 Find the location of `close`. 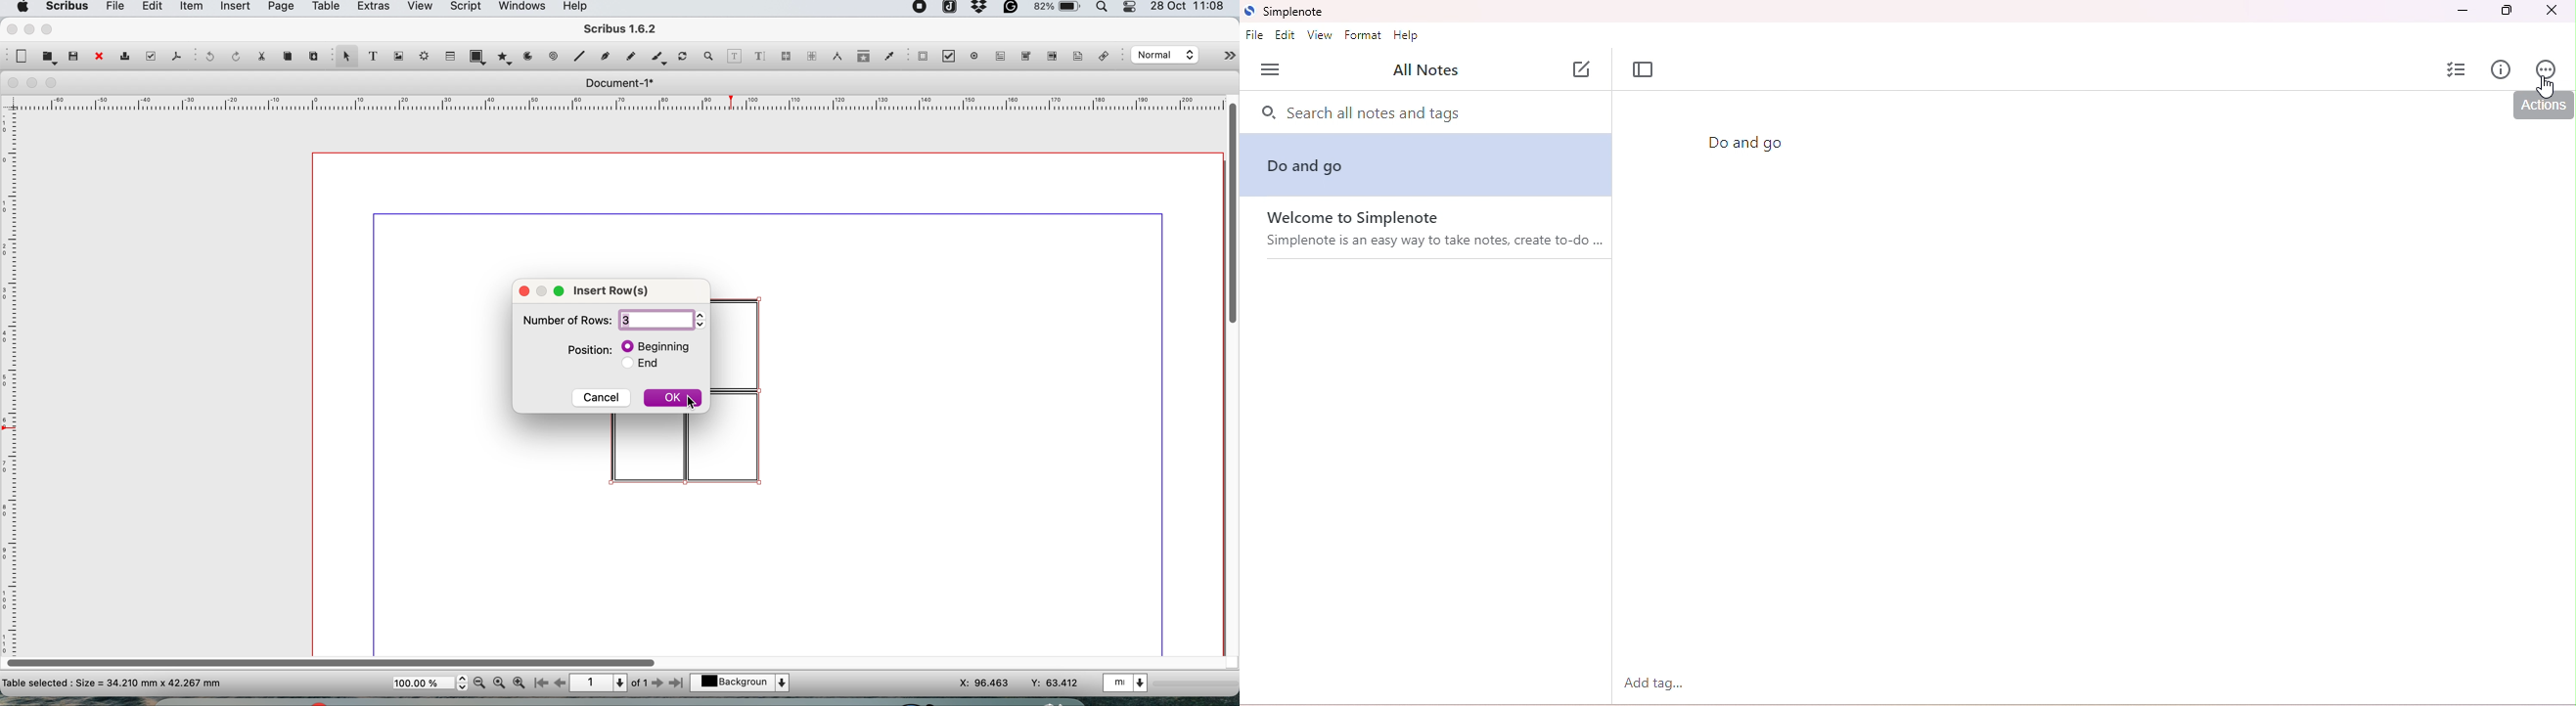

close is located at coordinates (11, 83).